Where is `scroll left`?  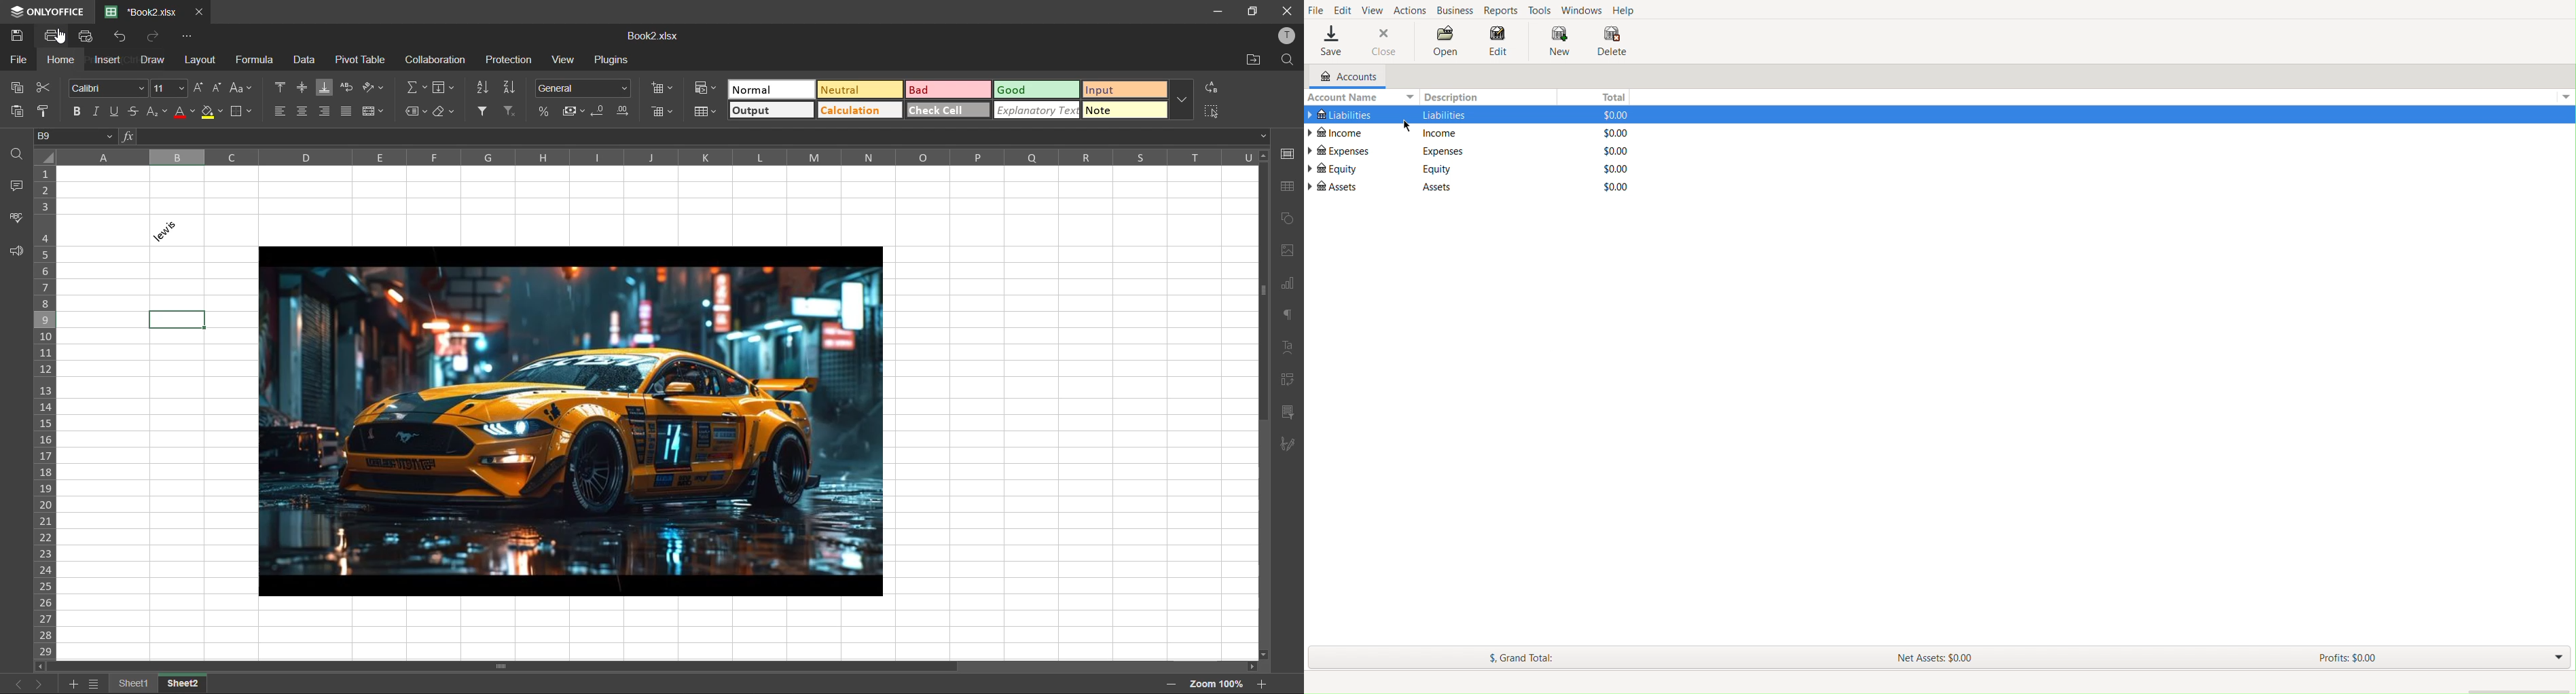 scroll left is located at coordinates (43, 665).